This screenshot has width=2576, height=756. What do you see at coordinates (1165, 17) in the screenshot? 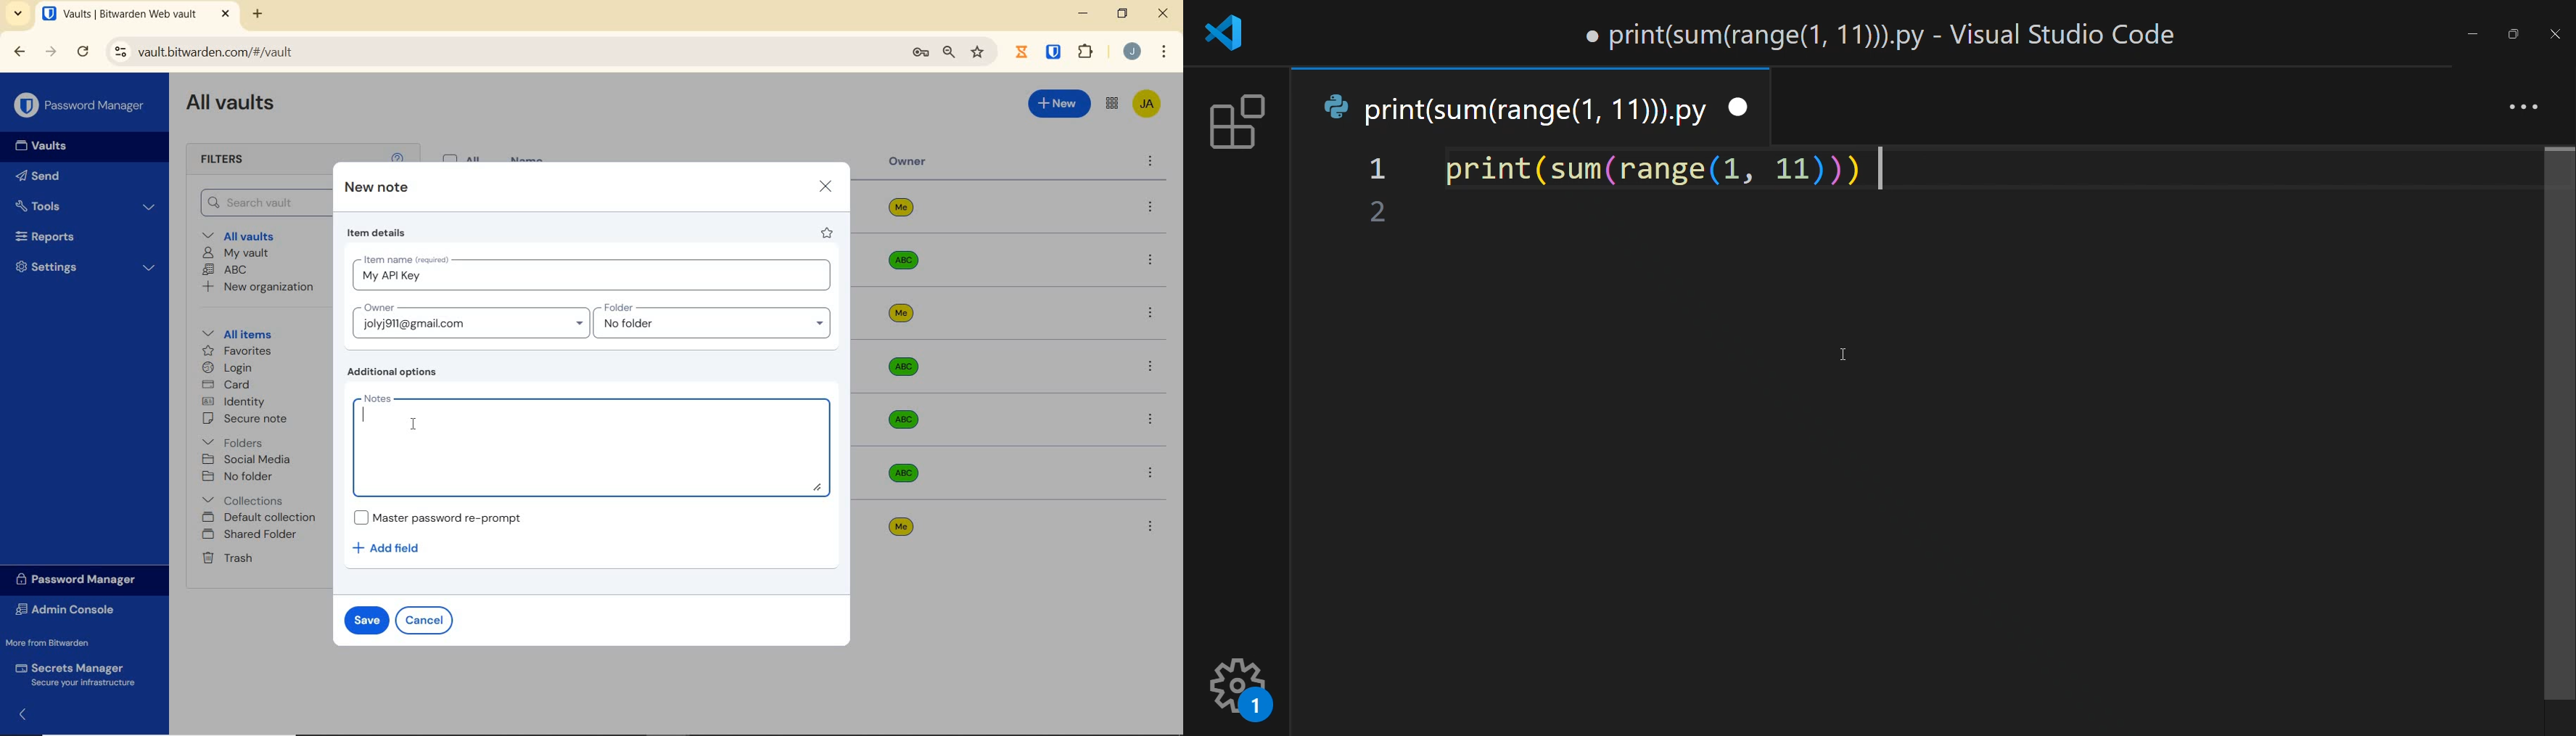
I see `CLOSE` at bounding box center [1165, 17].